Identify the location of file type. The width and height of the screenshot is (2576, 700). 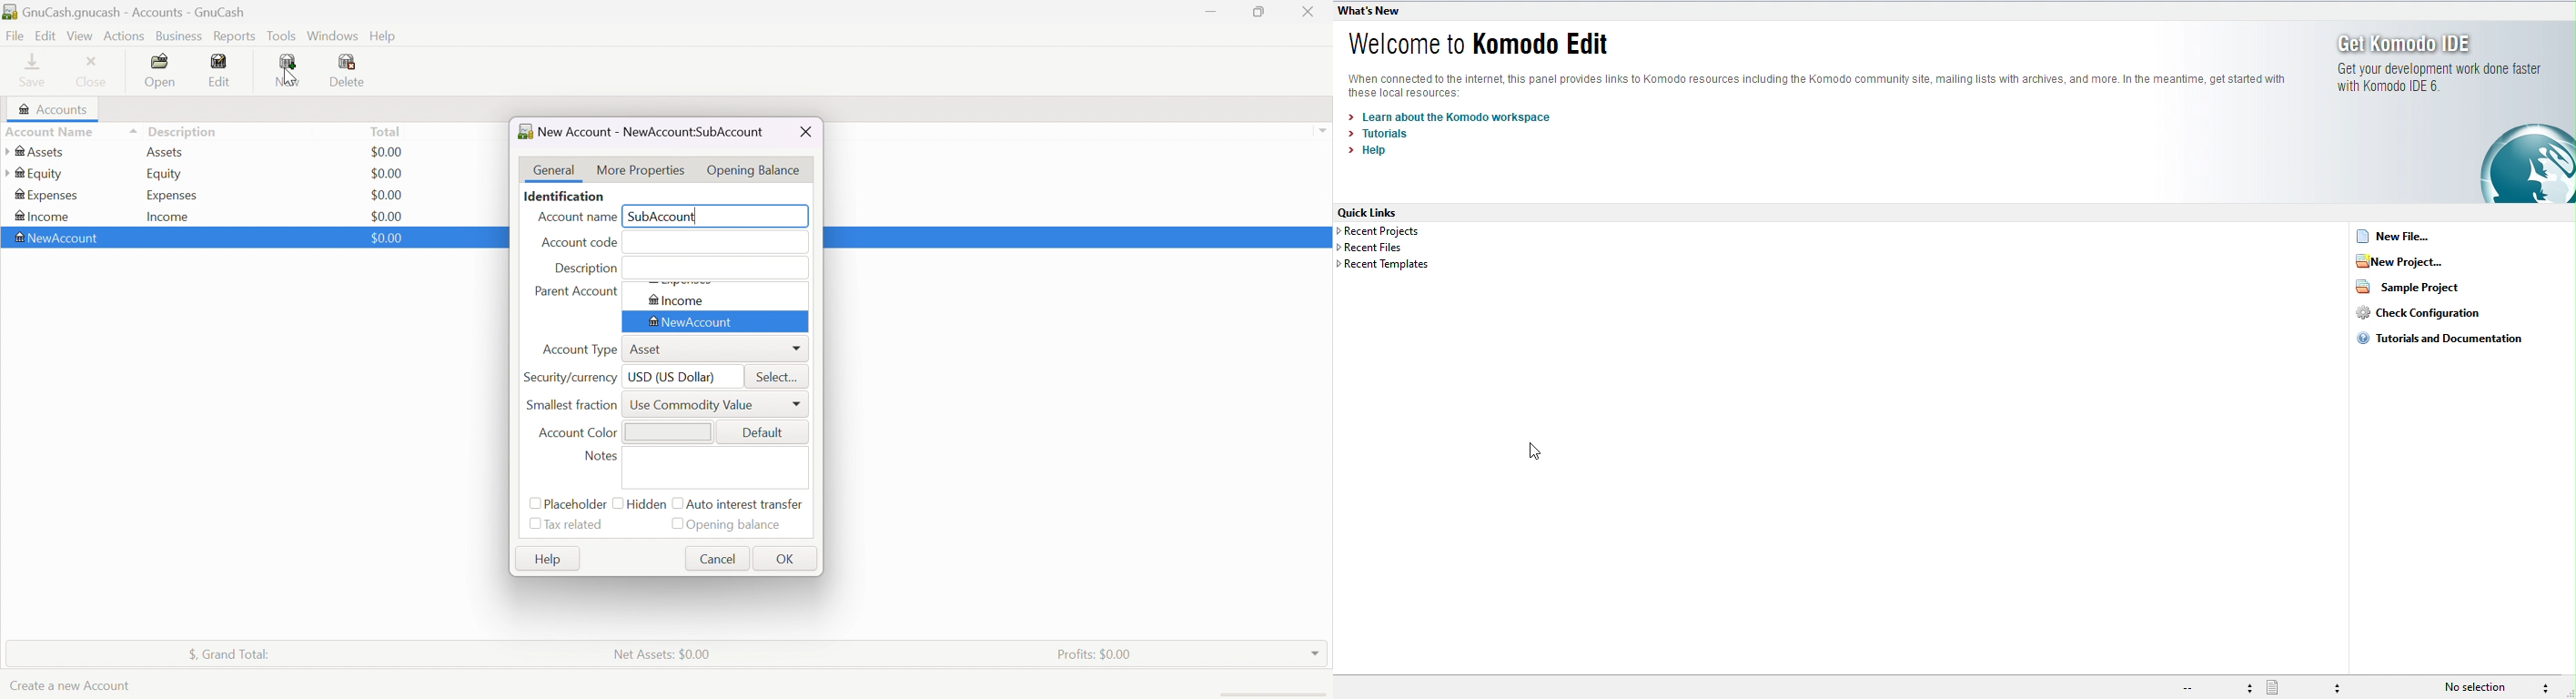
(2308, 687).